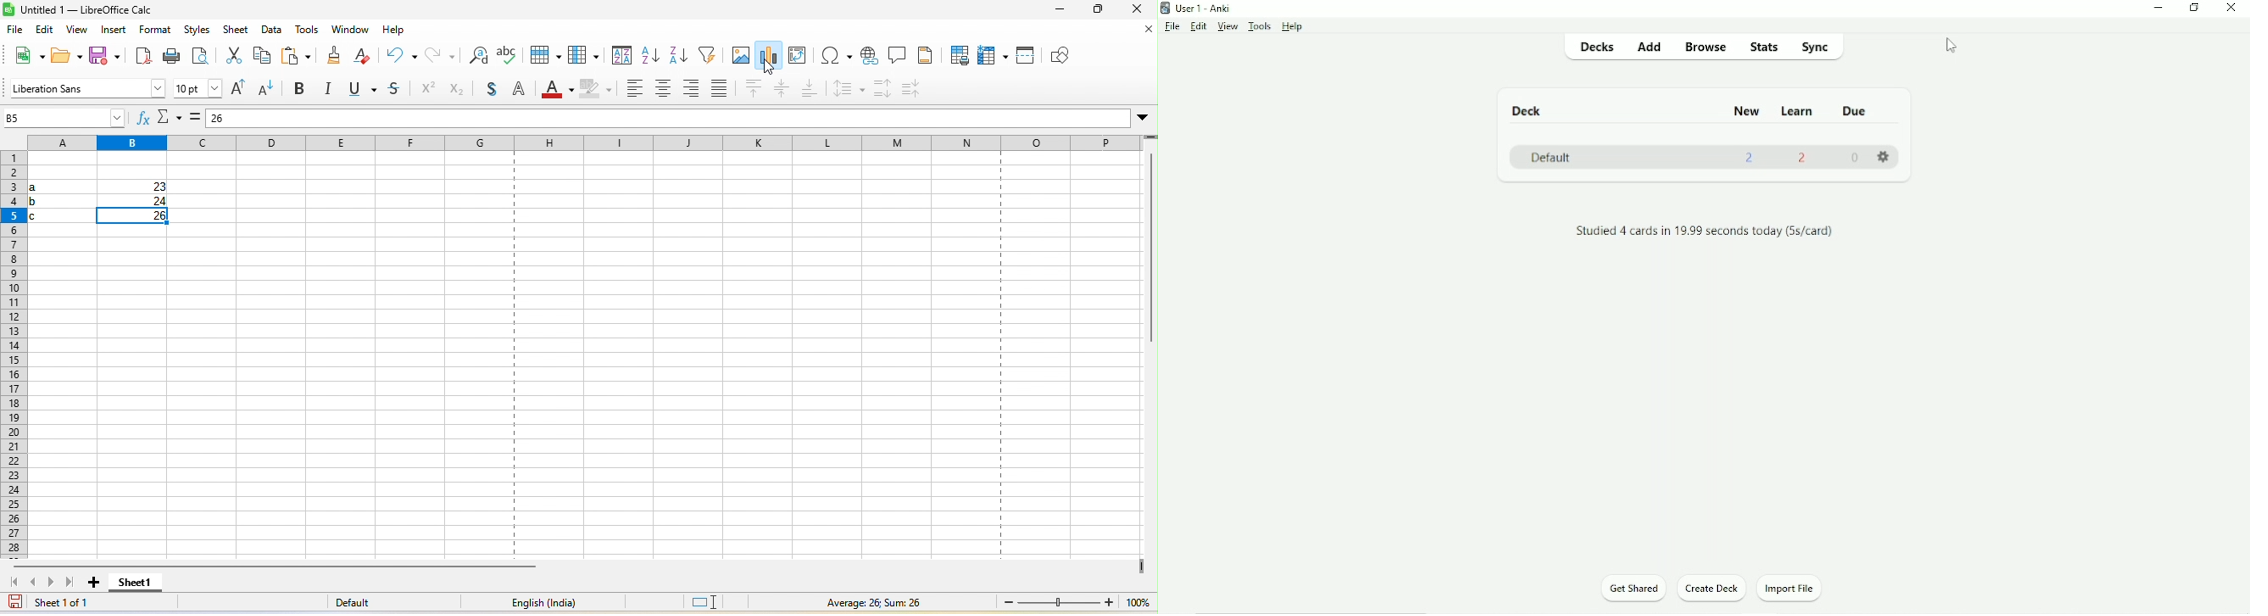  What do you see at coordinates (236, 30) in the screenshot?
I see `sheet` at bounding box center [236, 30].